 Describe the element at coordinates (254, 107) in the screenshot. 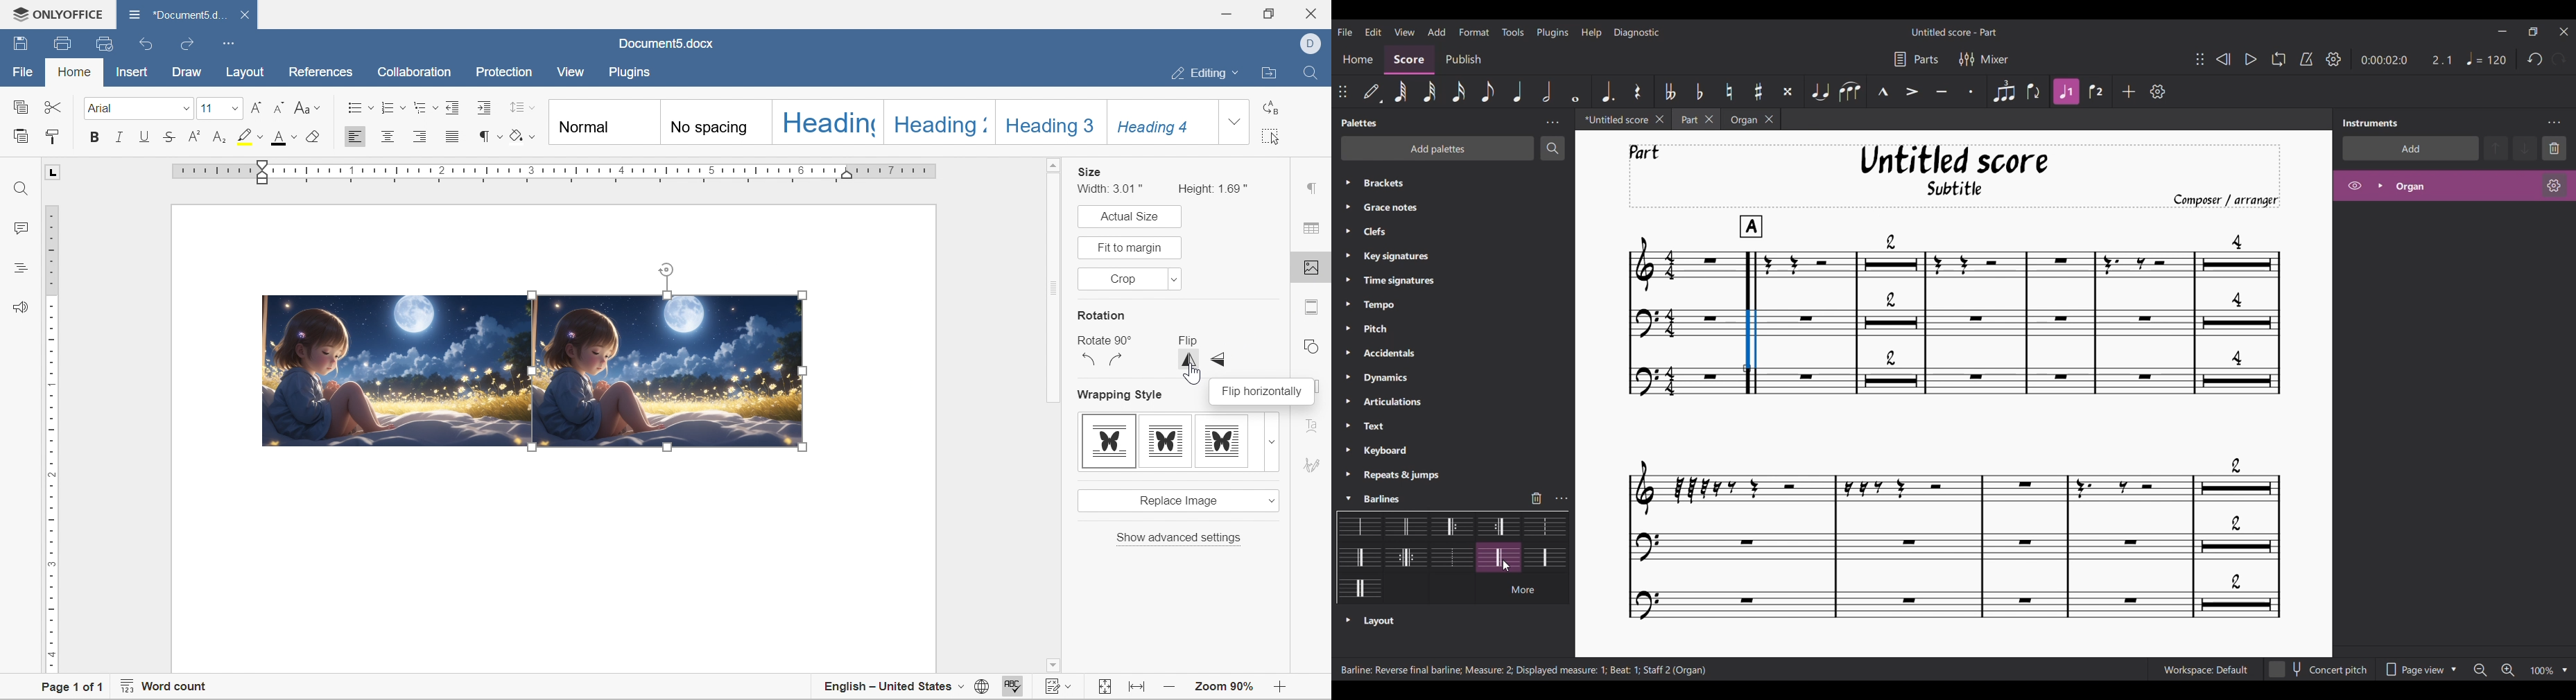

I see `Increment font size` at that location.